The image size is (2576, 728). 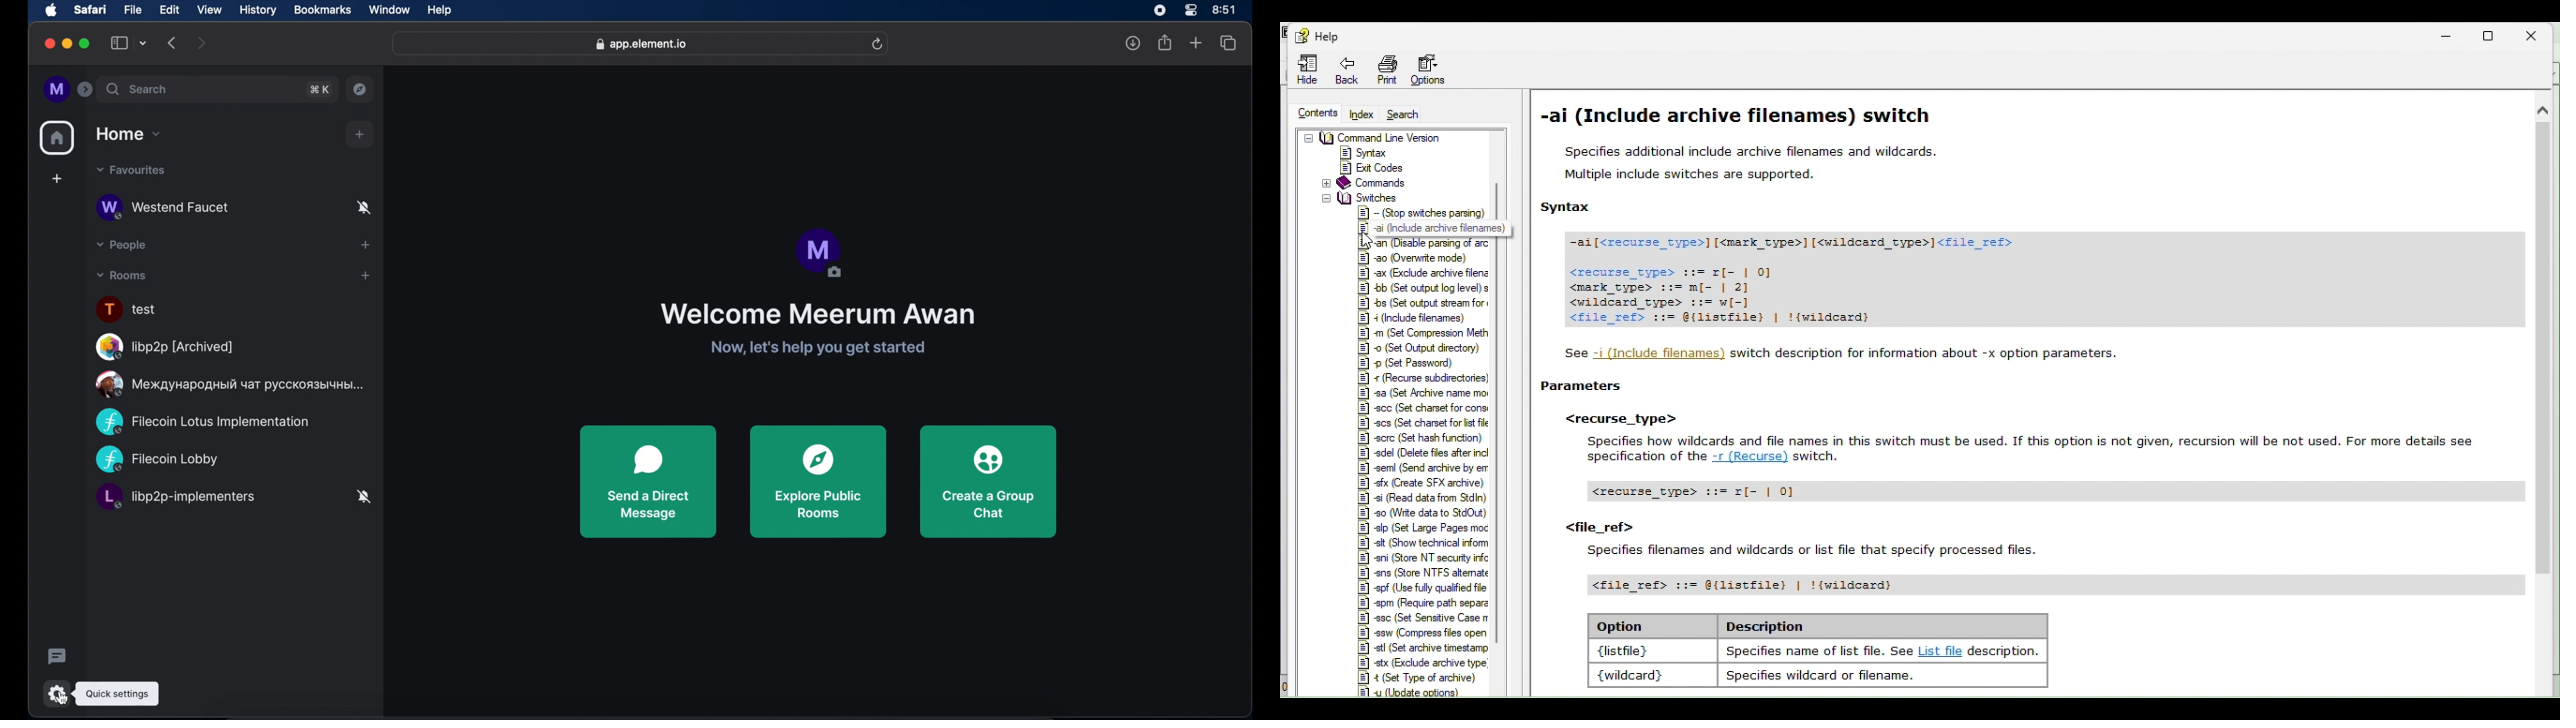 What do you see at coordinates (235, 497) in the screenshot?
I see `libp2p-implementers` at bounding box center [235, 497].